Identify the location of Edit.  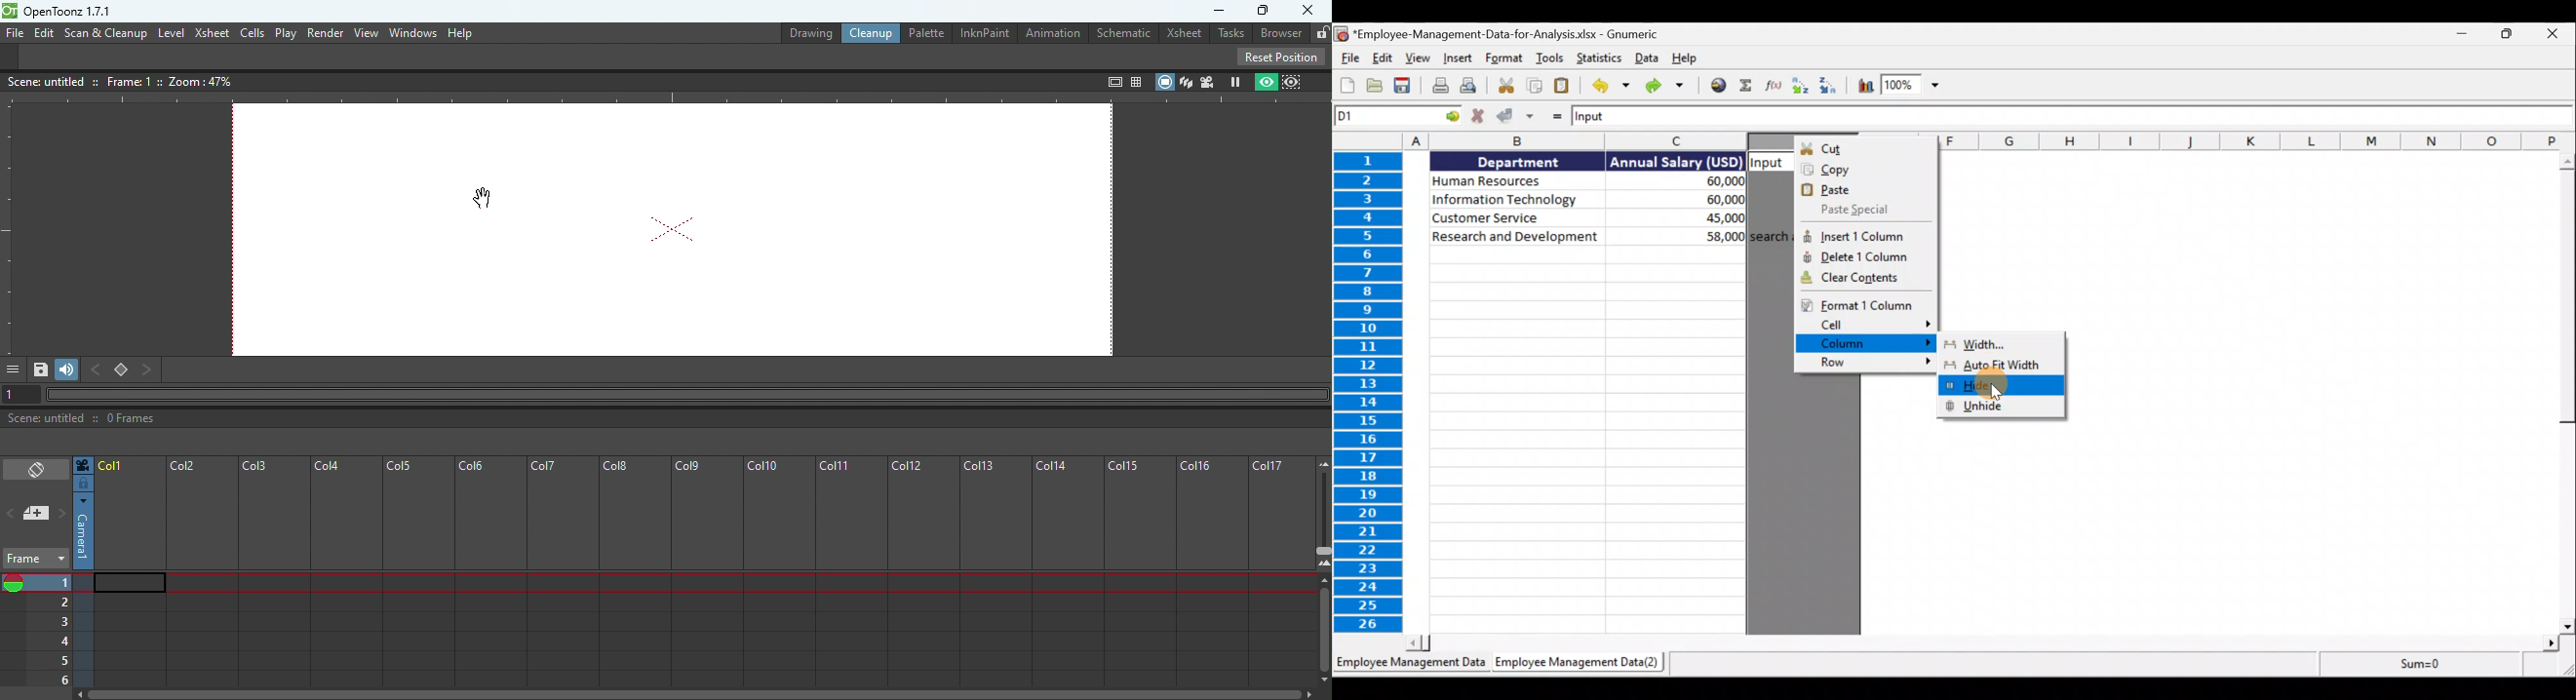
(1384, 54).